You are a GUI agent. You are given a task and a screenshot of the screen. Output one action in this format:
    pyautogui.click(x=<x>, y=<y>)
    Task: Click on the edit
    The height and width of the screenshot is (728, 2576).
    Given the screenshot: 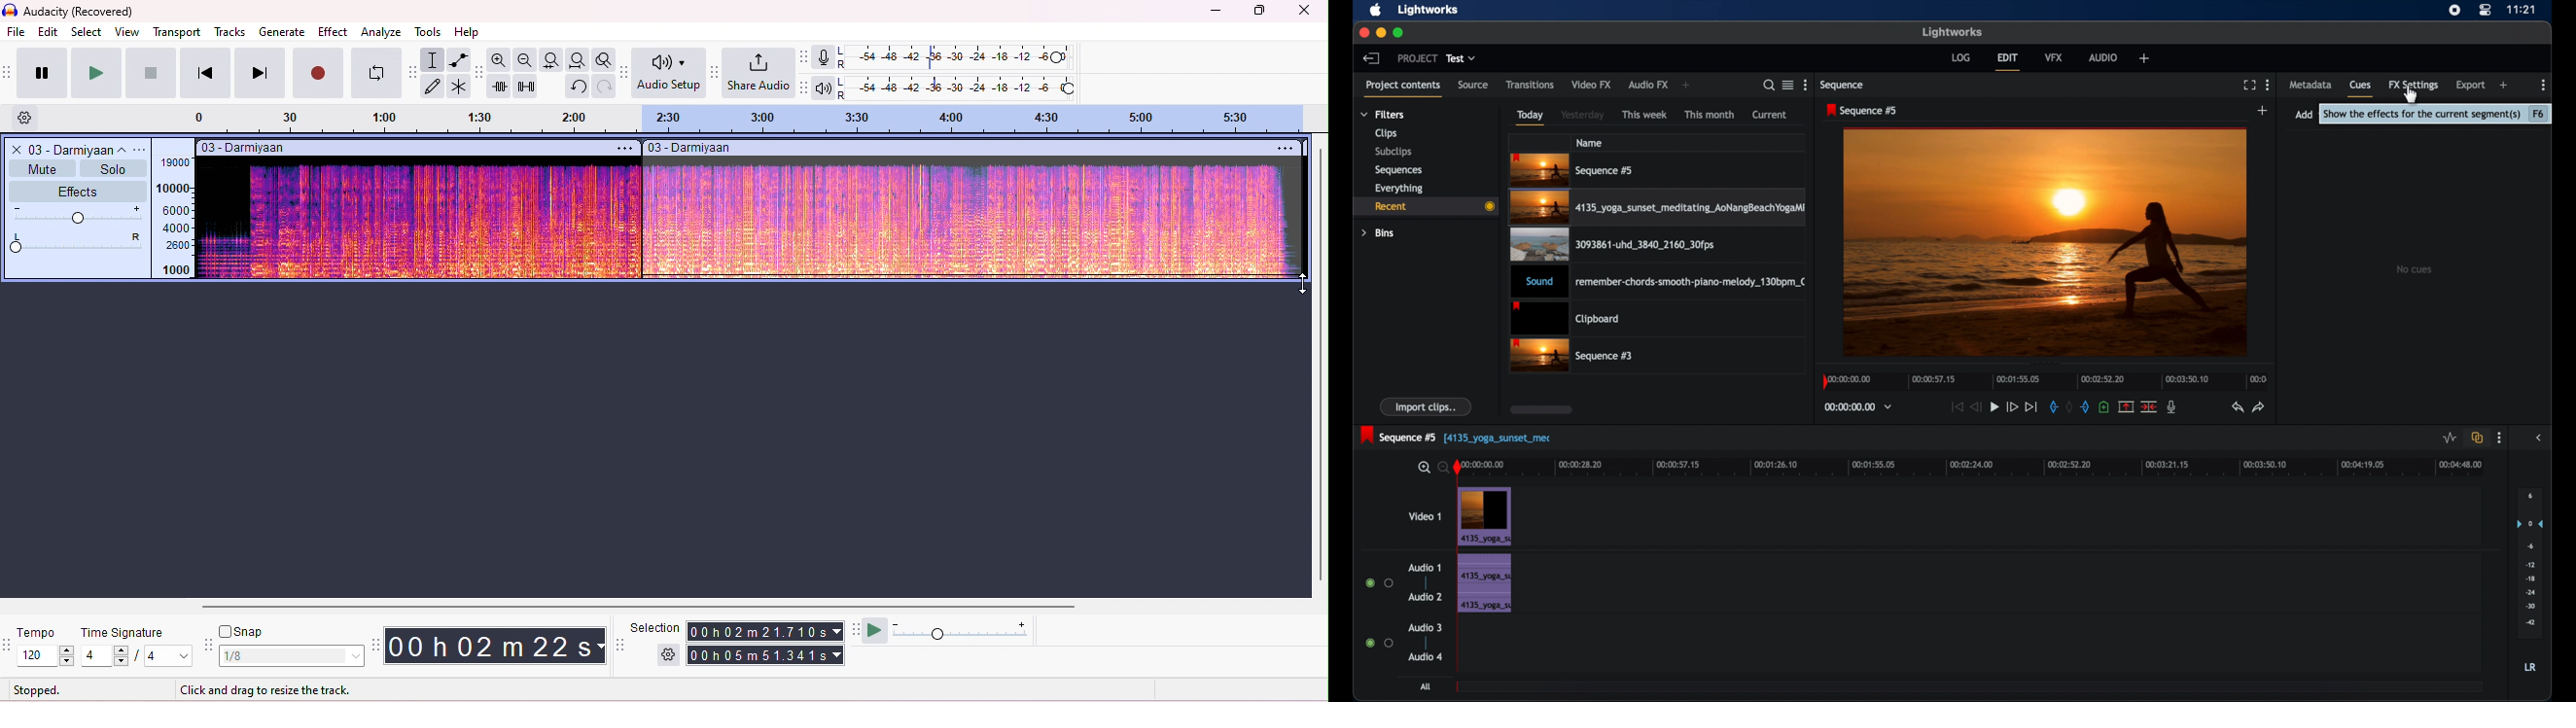 What is the action you would take?
    pyautogui.click(x=49, y=31)
    